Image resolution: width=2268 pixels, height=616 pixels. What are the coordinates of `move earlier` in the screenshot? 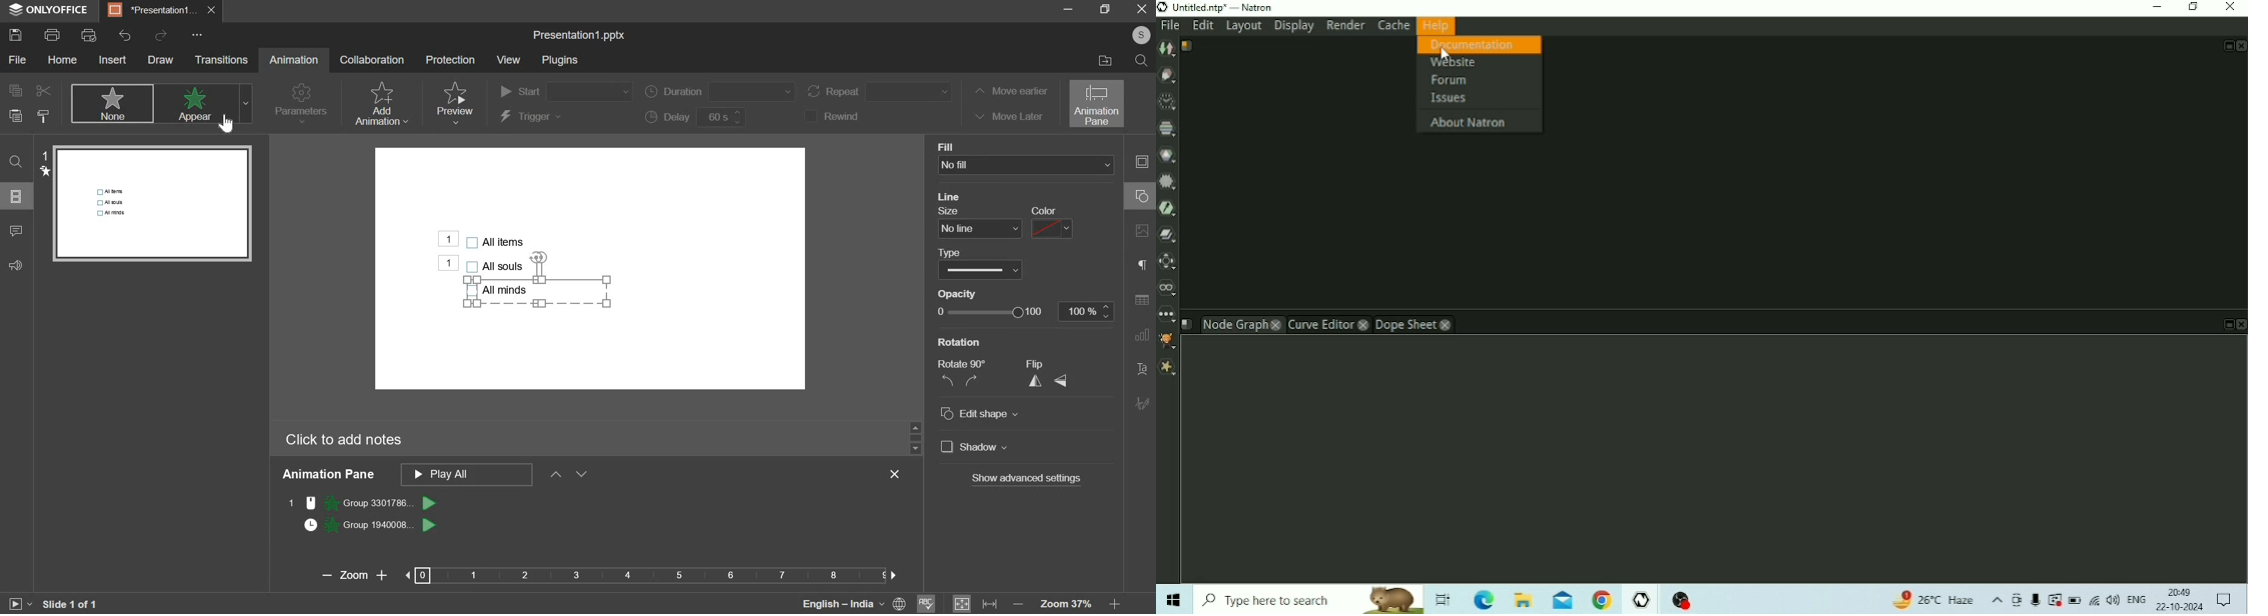 It's located at (1009, 92).